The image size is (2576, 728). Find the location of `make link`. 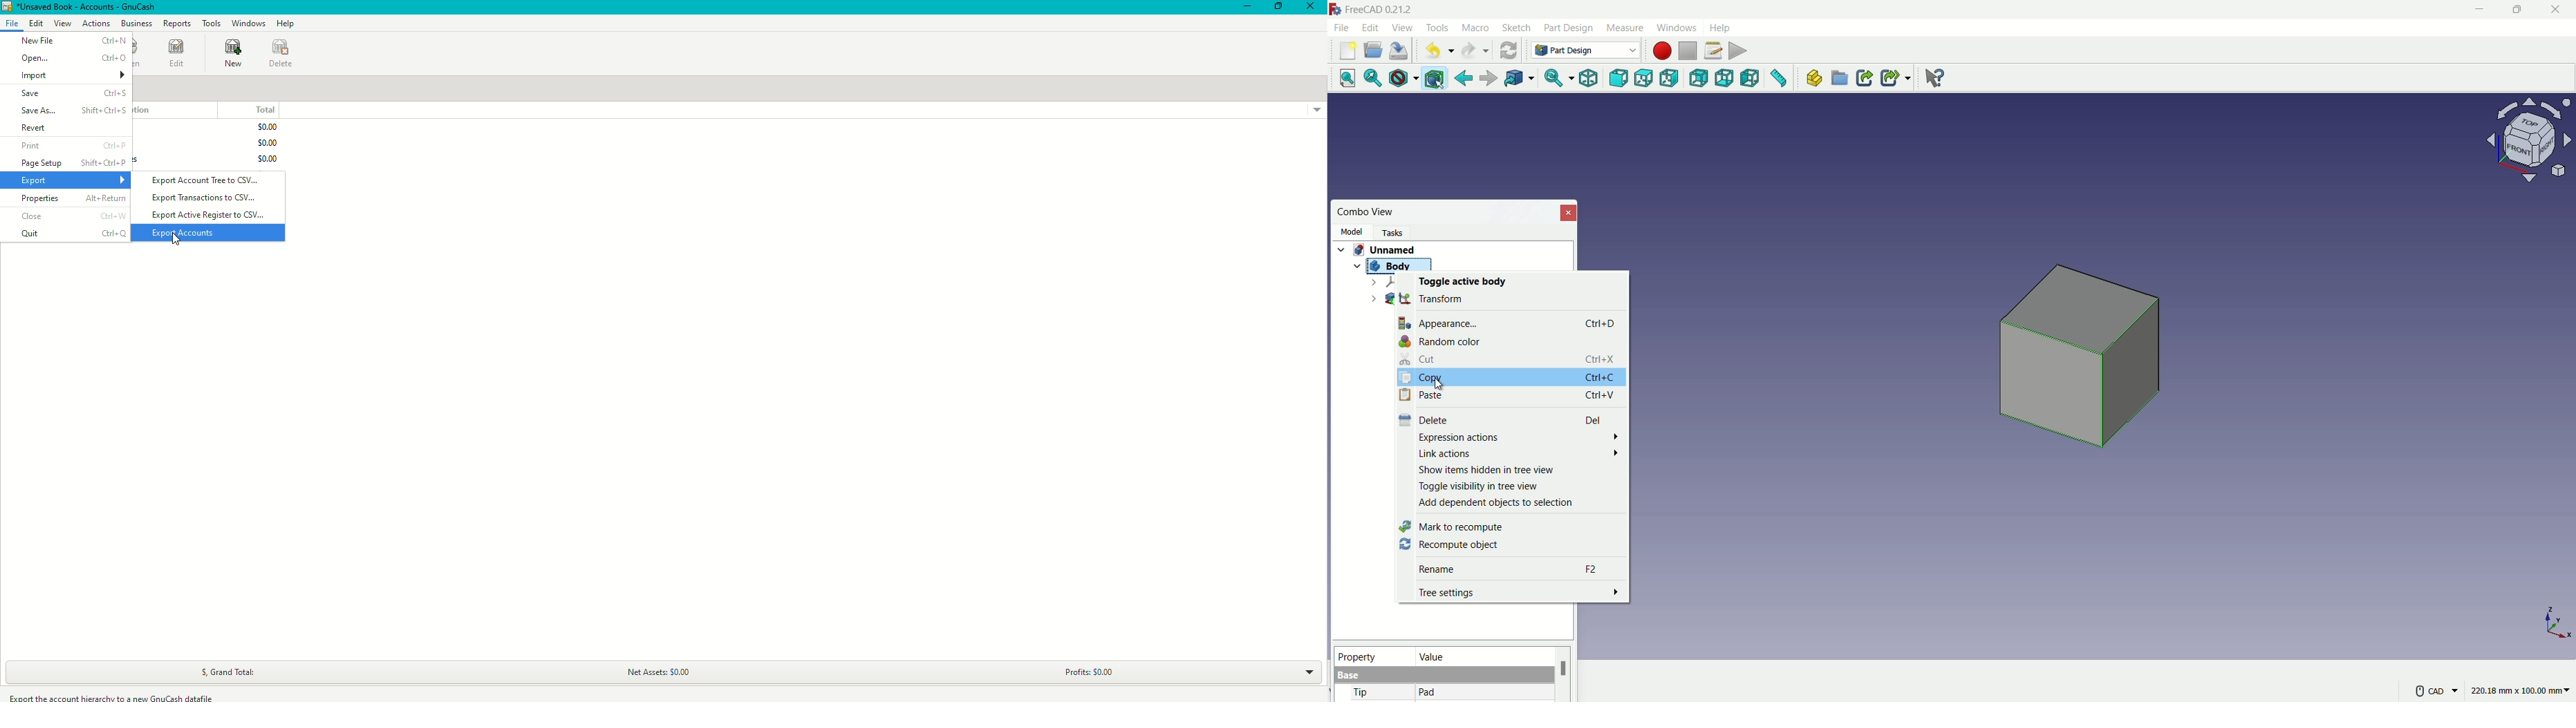

make link is located at coordinates (1865, 79).